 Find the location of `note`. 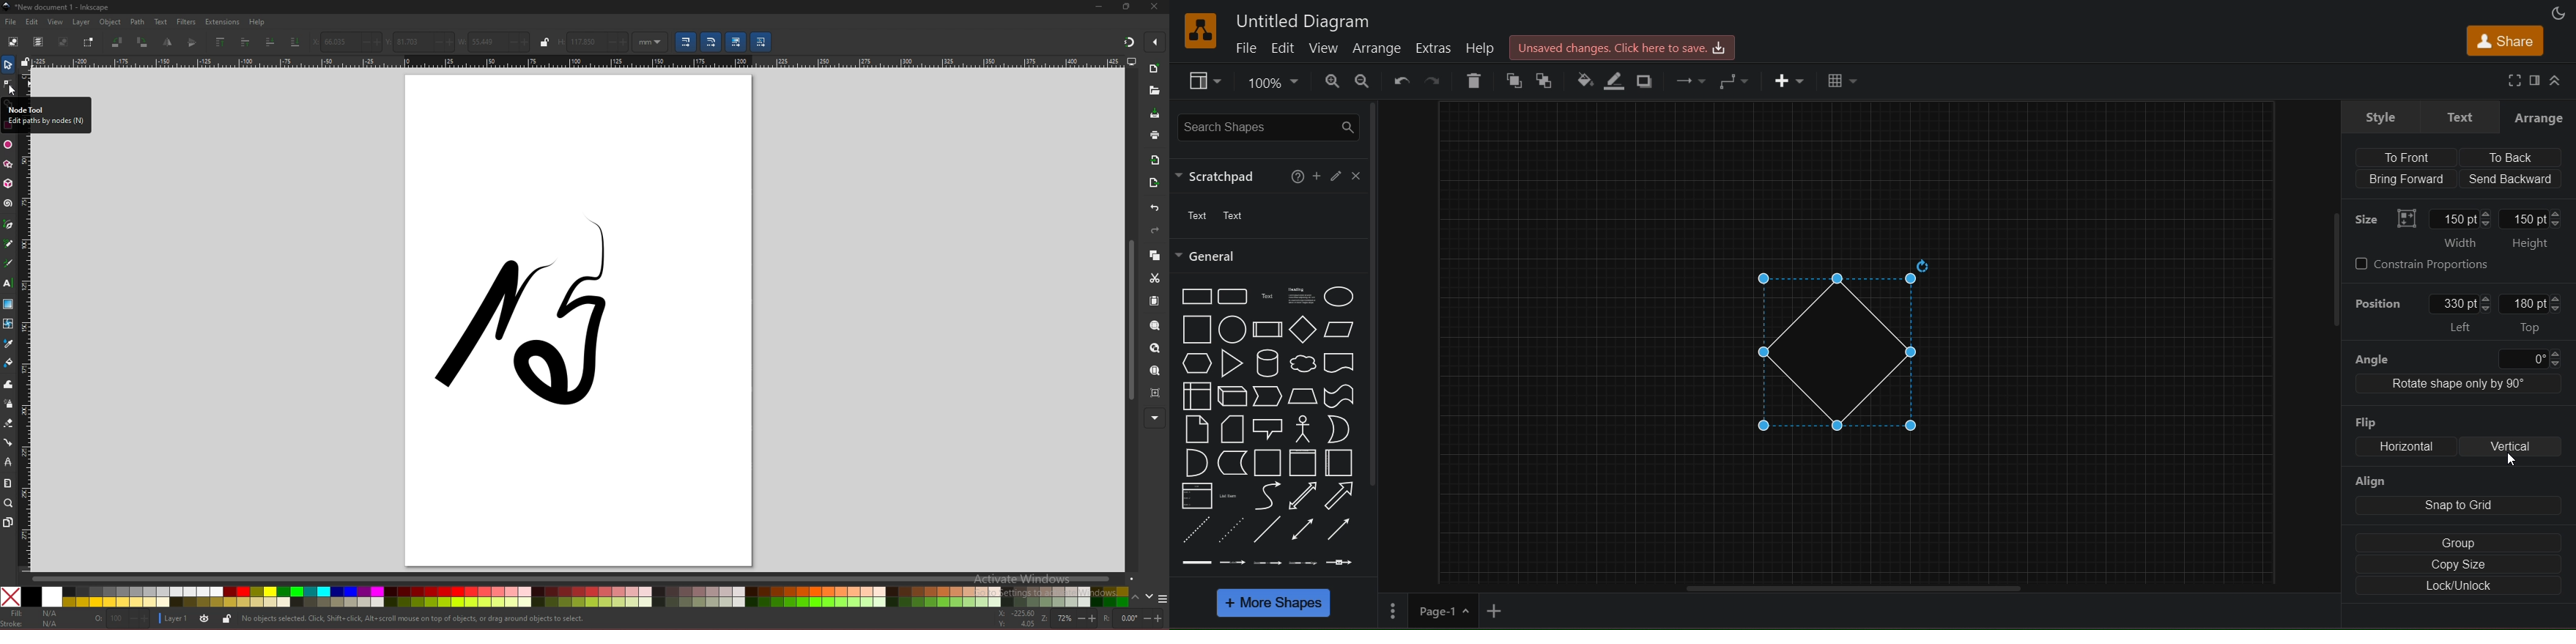

note is located at coordinates (1196, 429).